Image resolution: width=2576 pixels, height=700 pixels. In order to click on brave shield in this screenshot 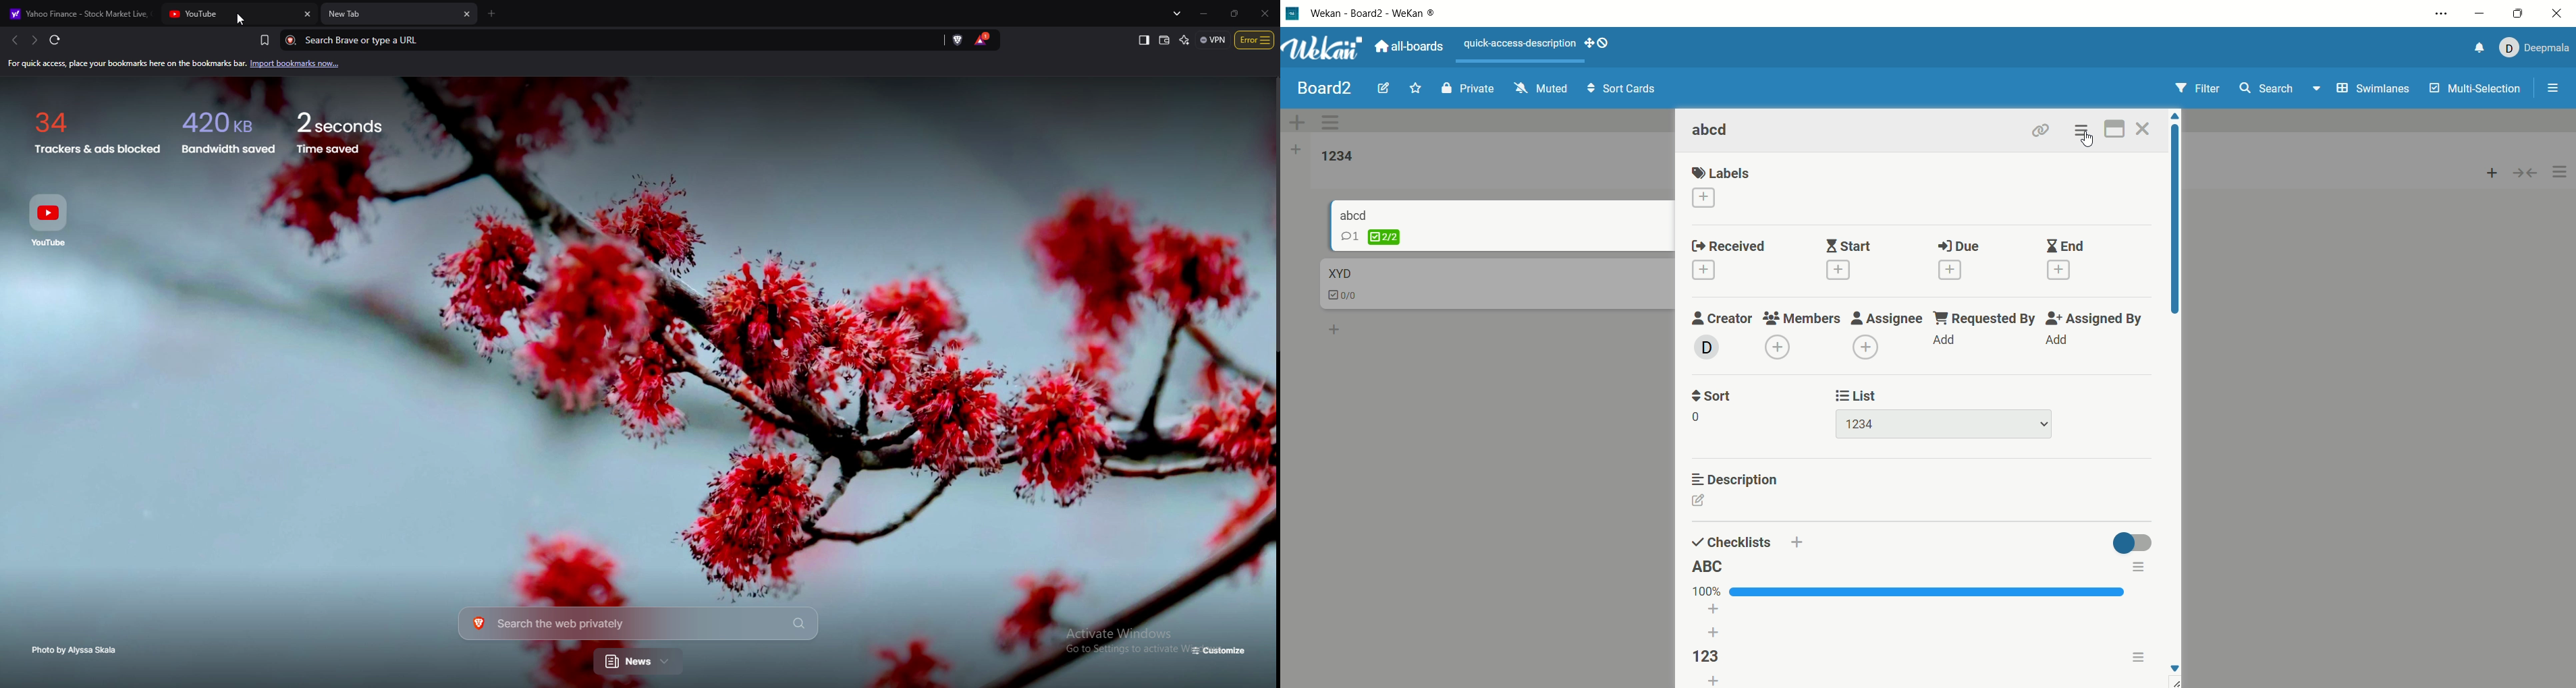, I will do `click(959, 39)`.